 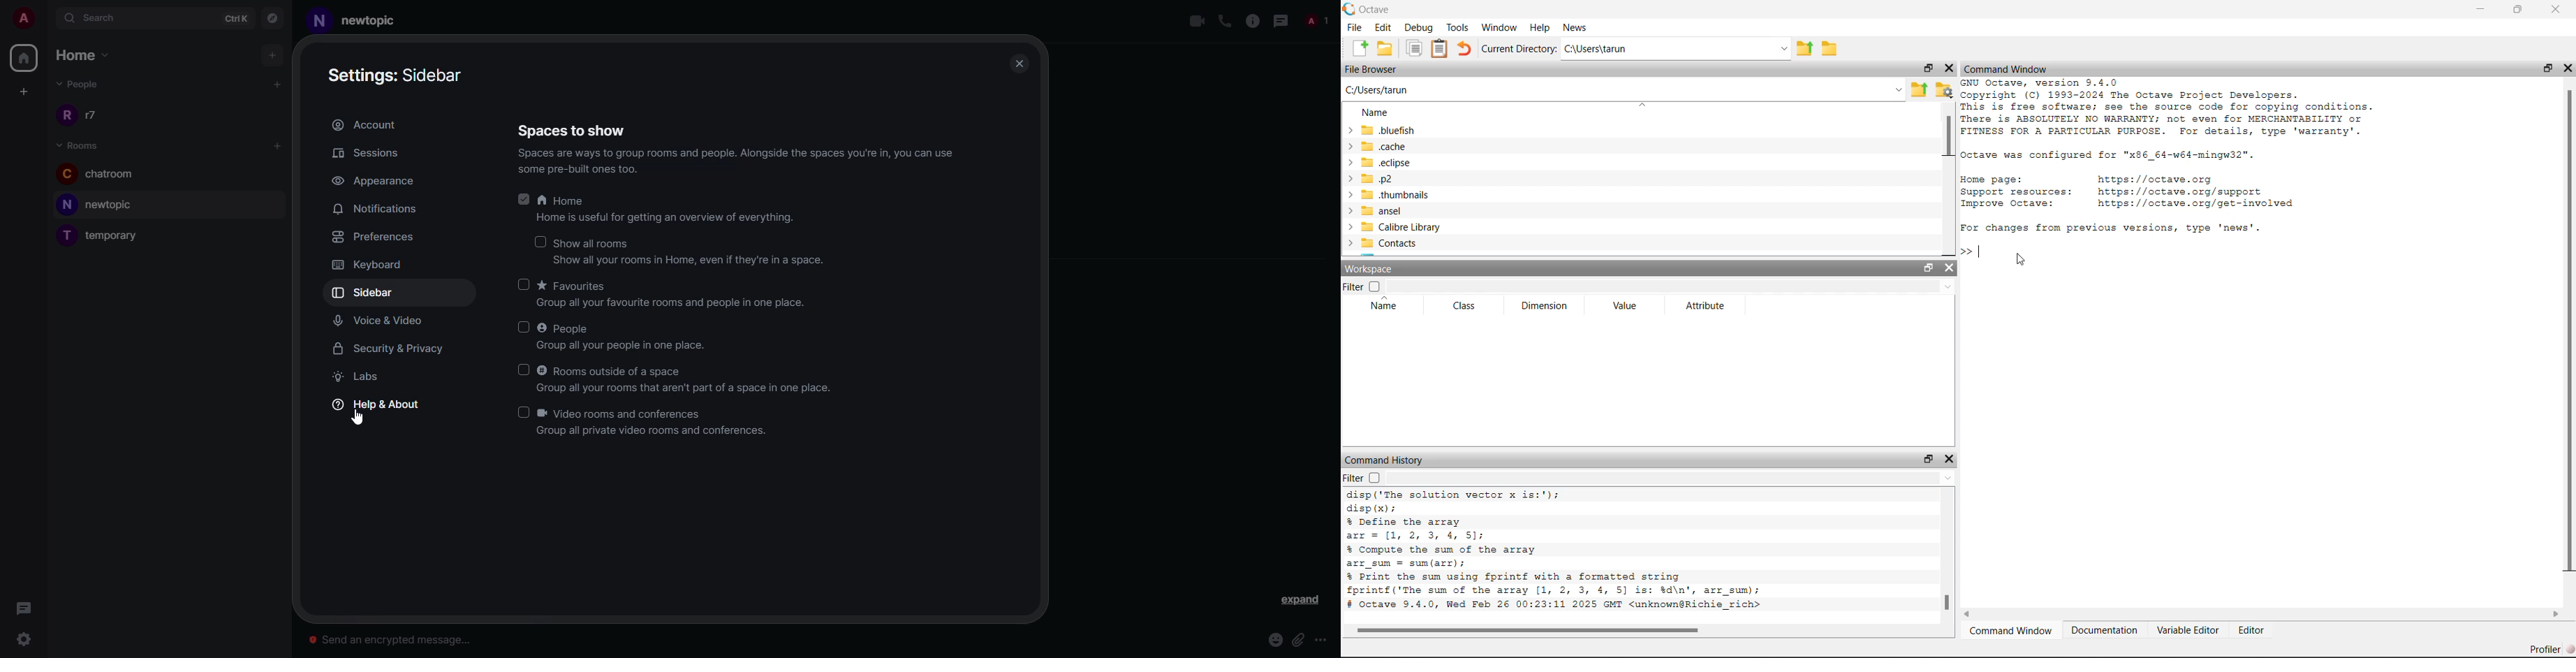 What do you see at coordinates (2105, 631) in the screenshot?
I see `Documentation` at bounding box center [2105, 631].